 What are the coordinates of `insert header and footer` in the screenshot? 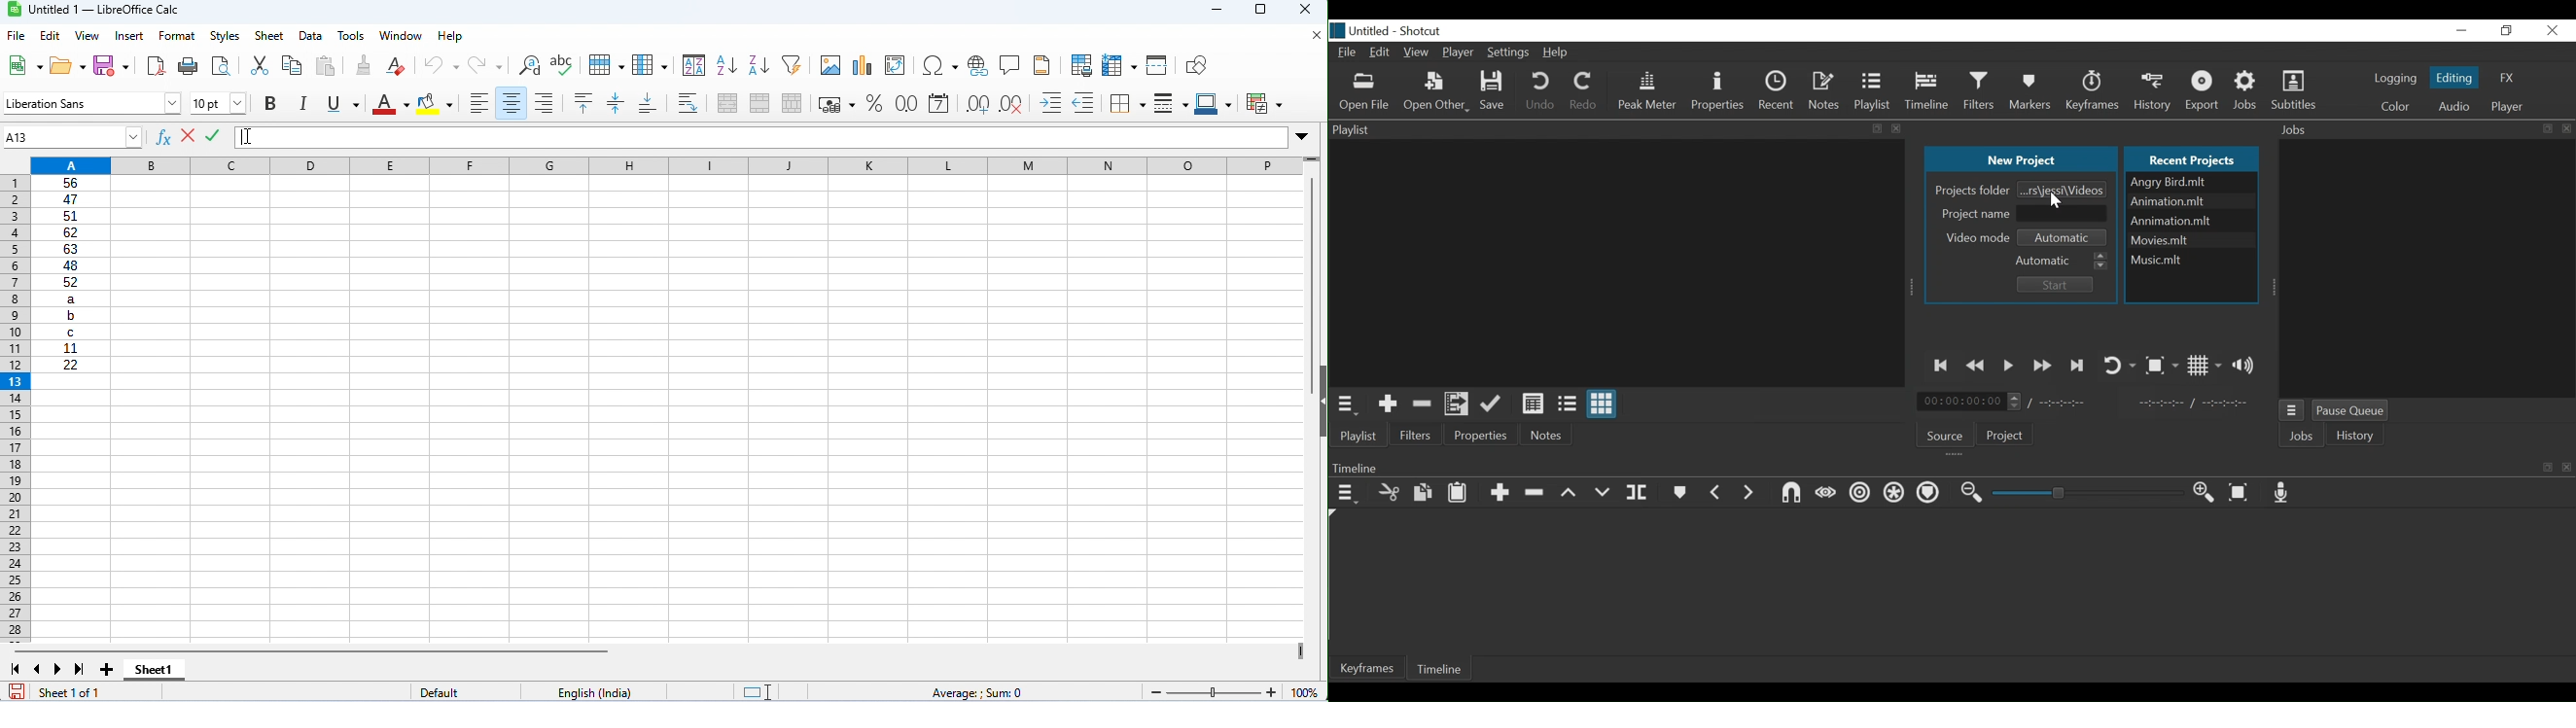 It's located at (1042, 64).